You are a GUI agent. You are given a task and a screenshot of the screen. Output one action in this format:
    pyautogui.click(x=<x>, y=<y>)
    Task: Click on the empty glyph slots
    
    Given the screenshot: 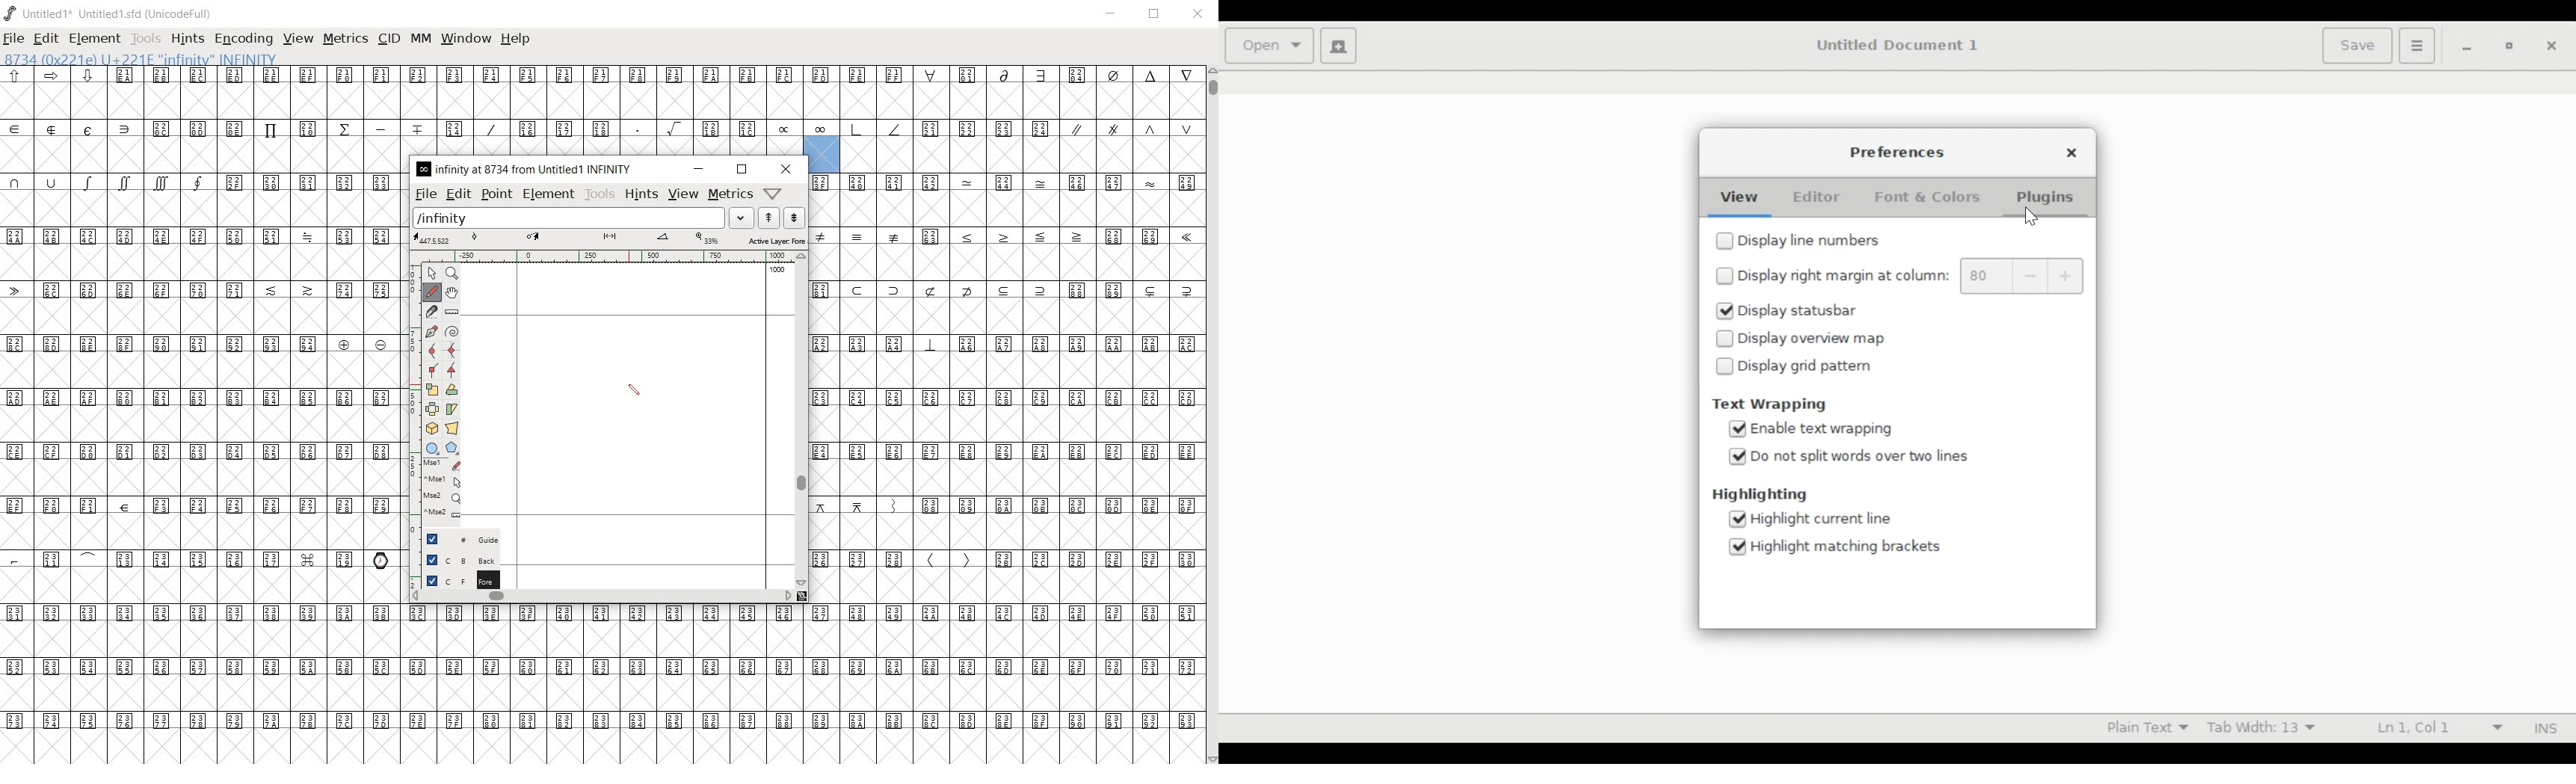 What is the action you would take?
    pyautogui.click(x=203, y=371)
    